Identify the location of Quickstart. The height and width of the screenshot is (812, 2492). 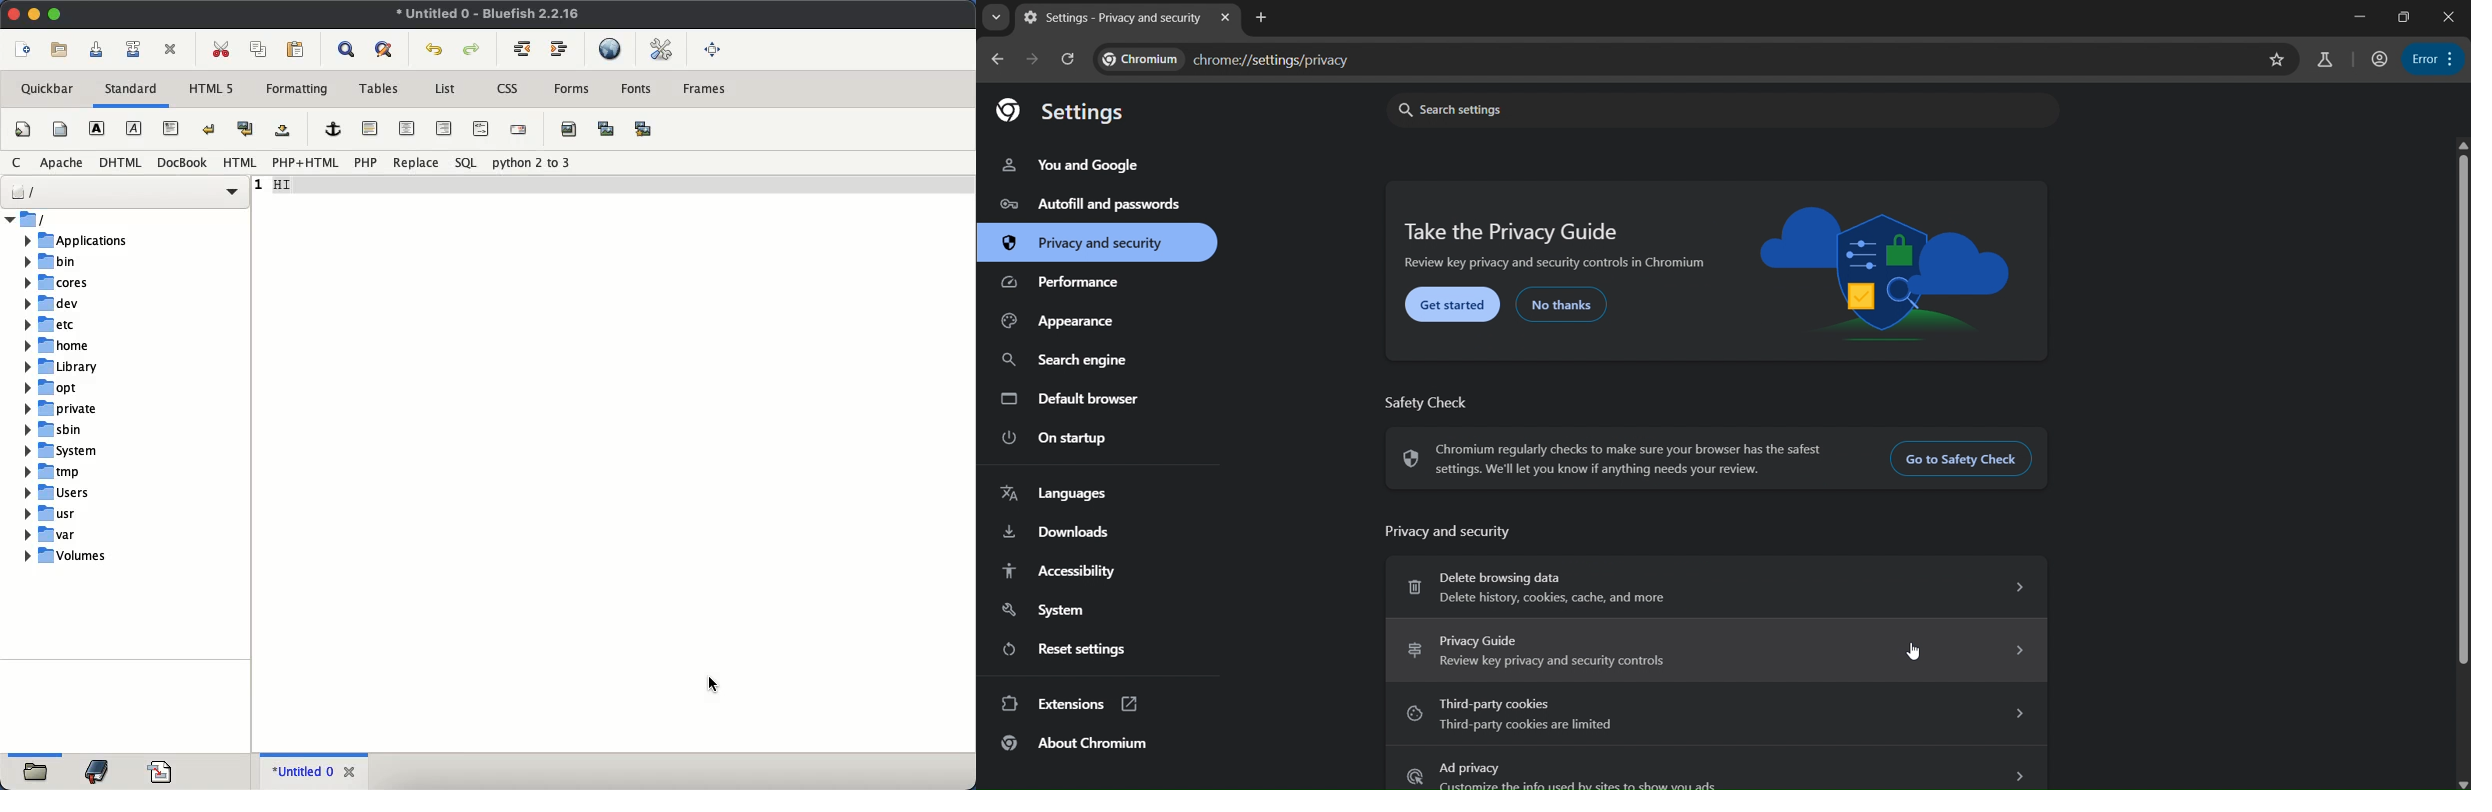
(23, 132).